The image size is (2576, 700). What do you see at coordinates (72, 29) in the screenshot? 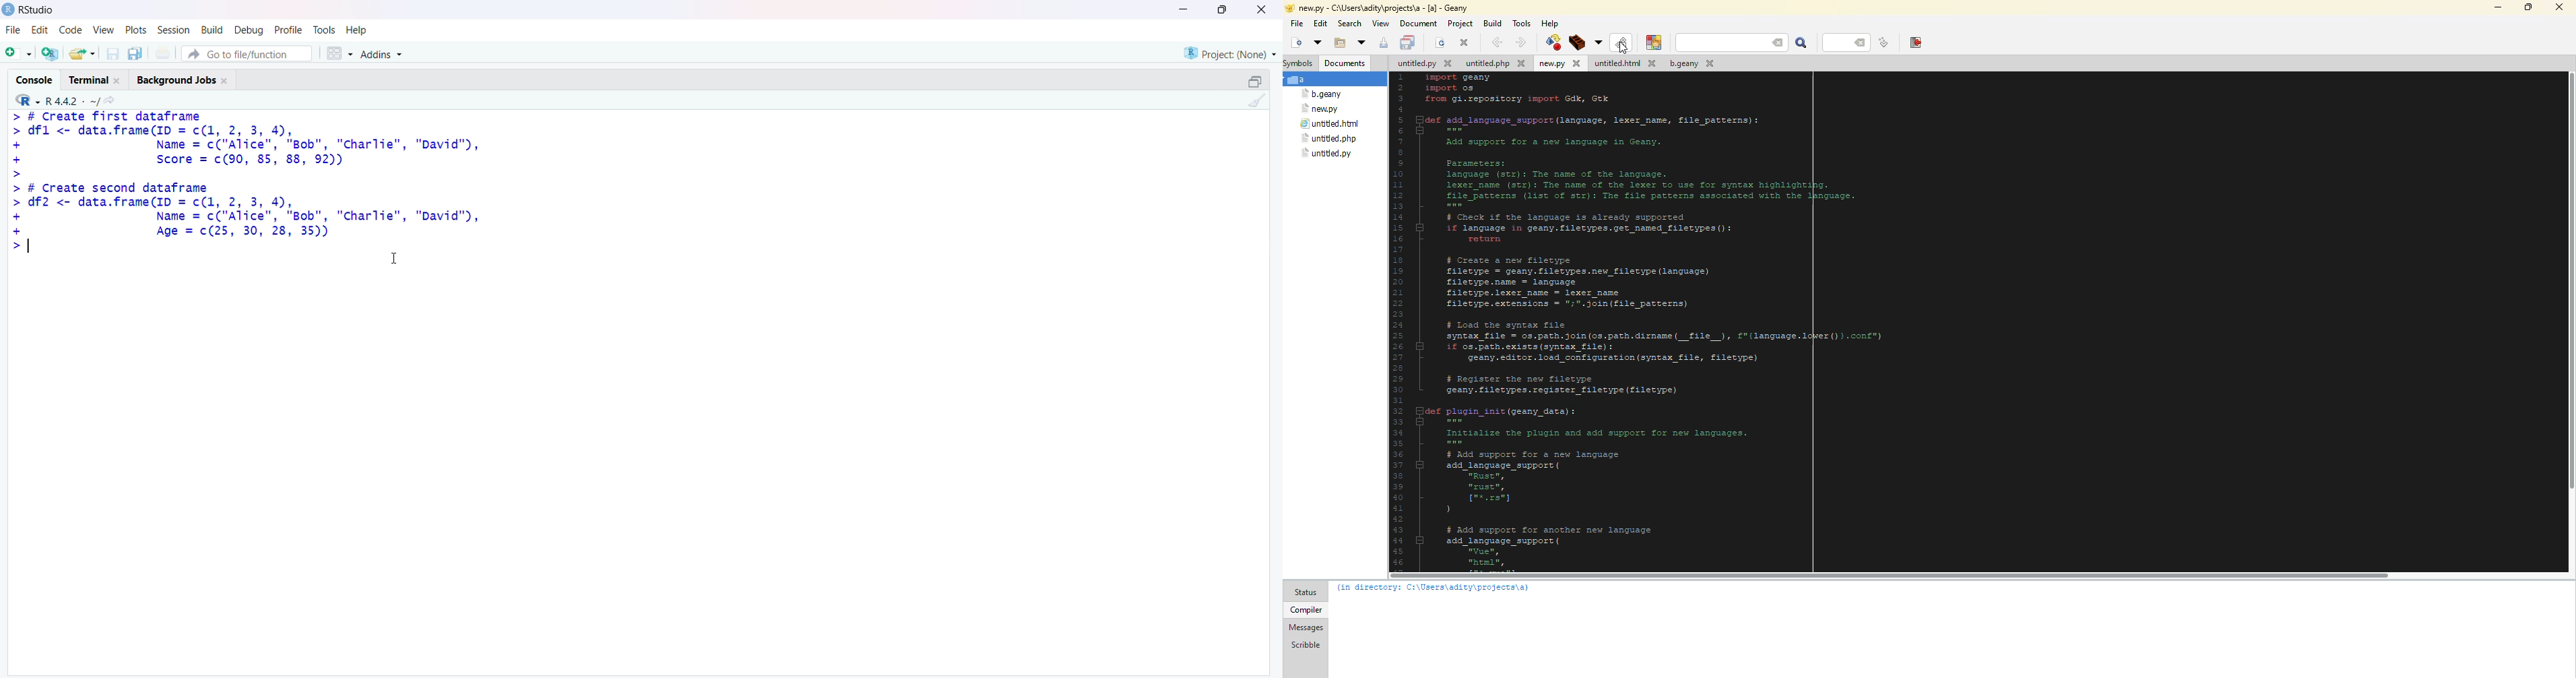
I see `code` at bounding box center [72, 29].